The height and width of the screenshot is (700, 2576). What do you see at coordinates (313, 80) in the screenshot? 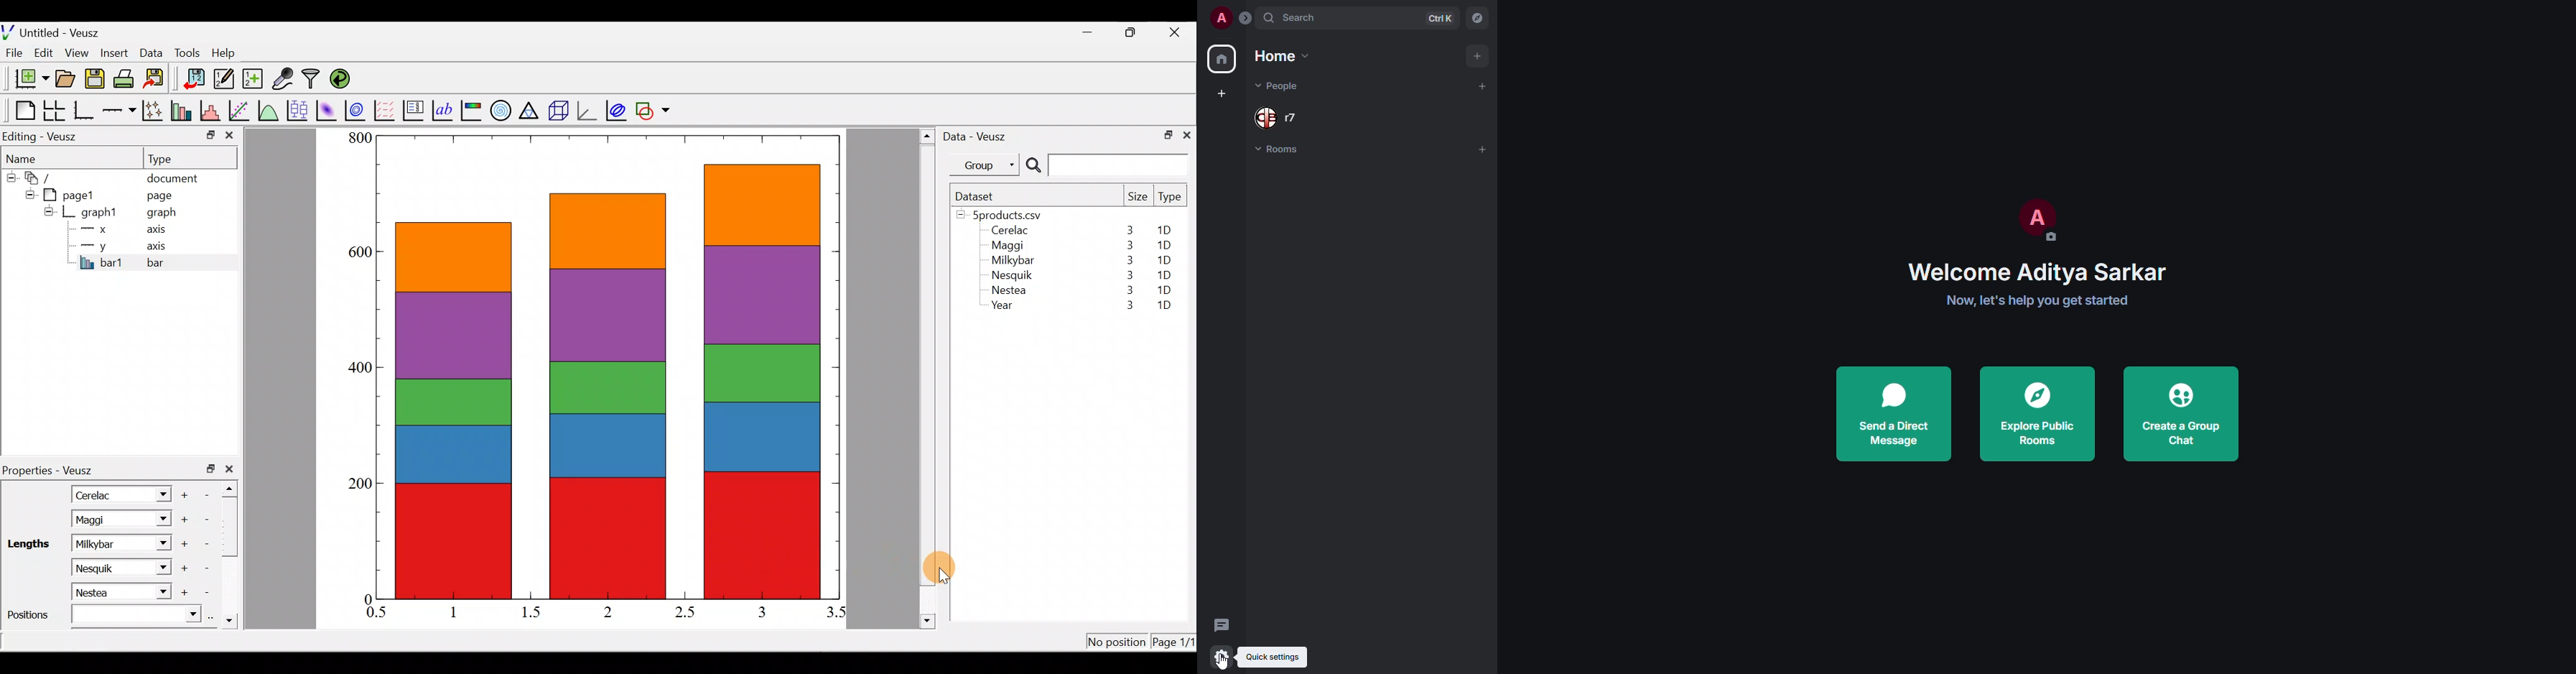
I see `Filter data` at bounding box center [313, 80].